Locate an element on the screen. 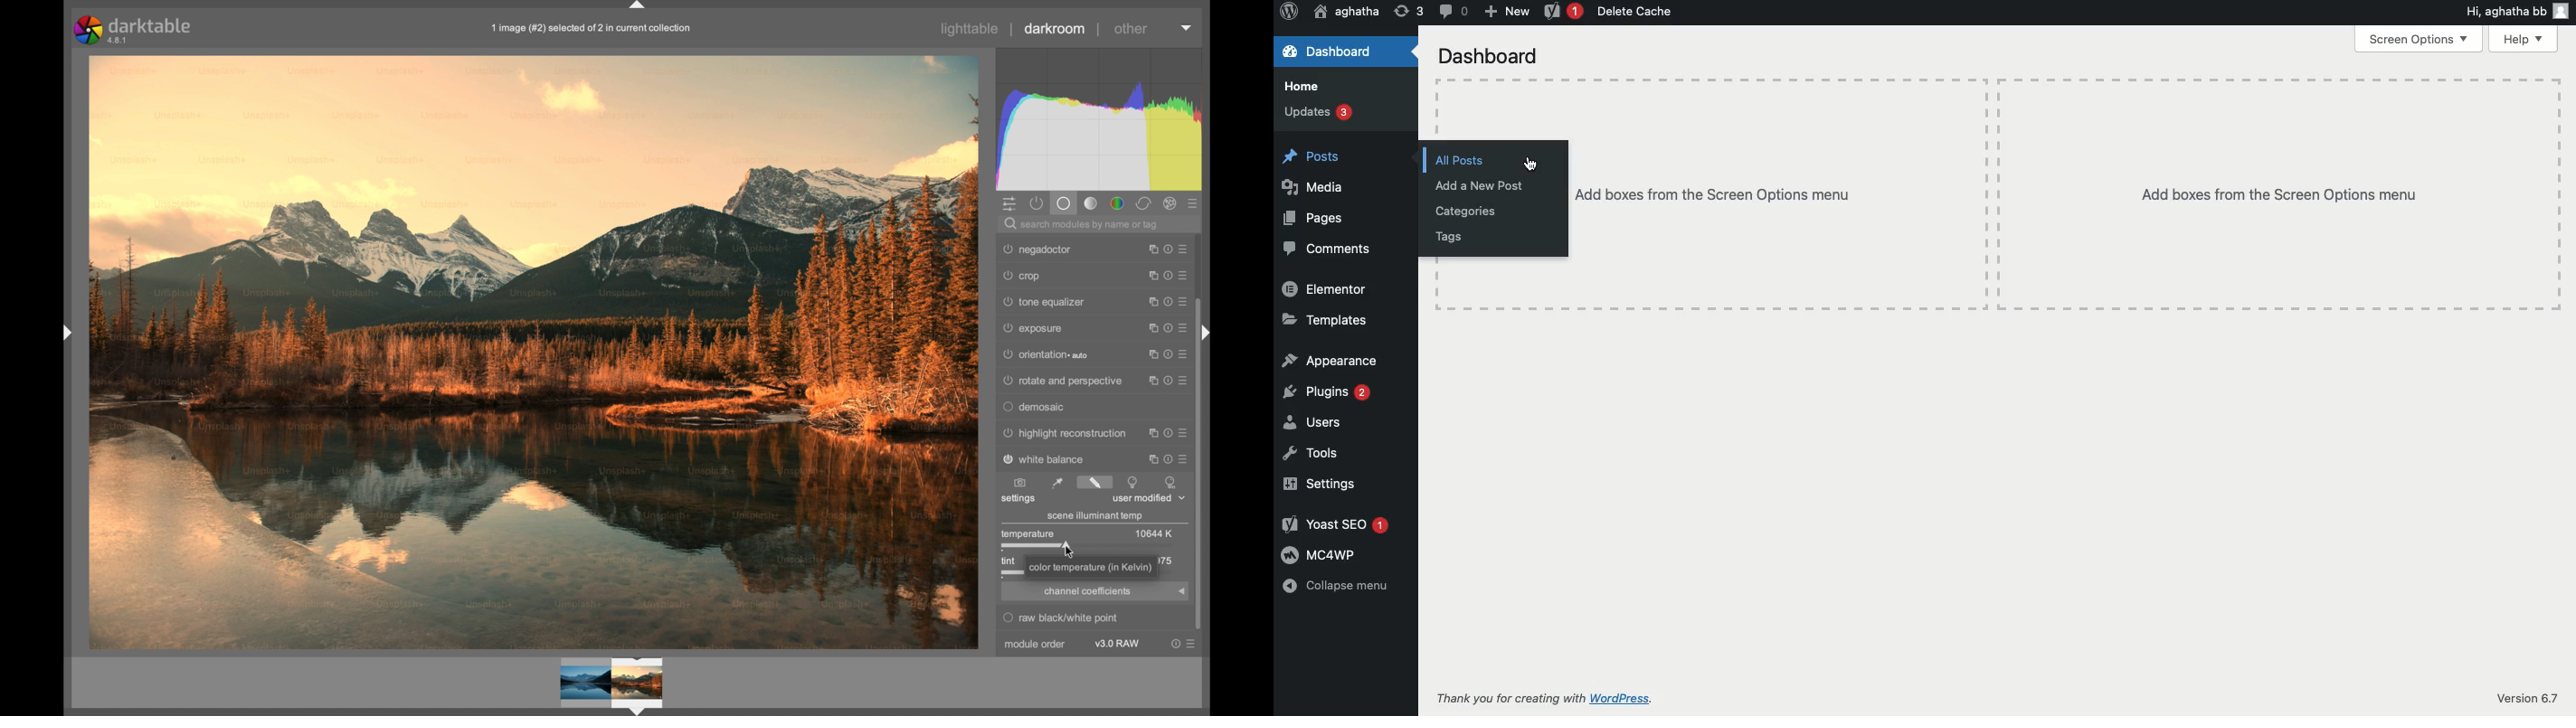 This screenshot has height=728, width=2576. effect is located at coordinates (1170, 203).